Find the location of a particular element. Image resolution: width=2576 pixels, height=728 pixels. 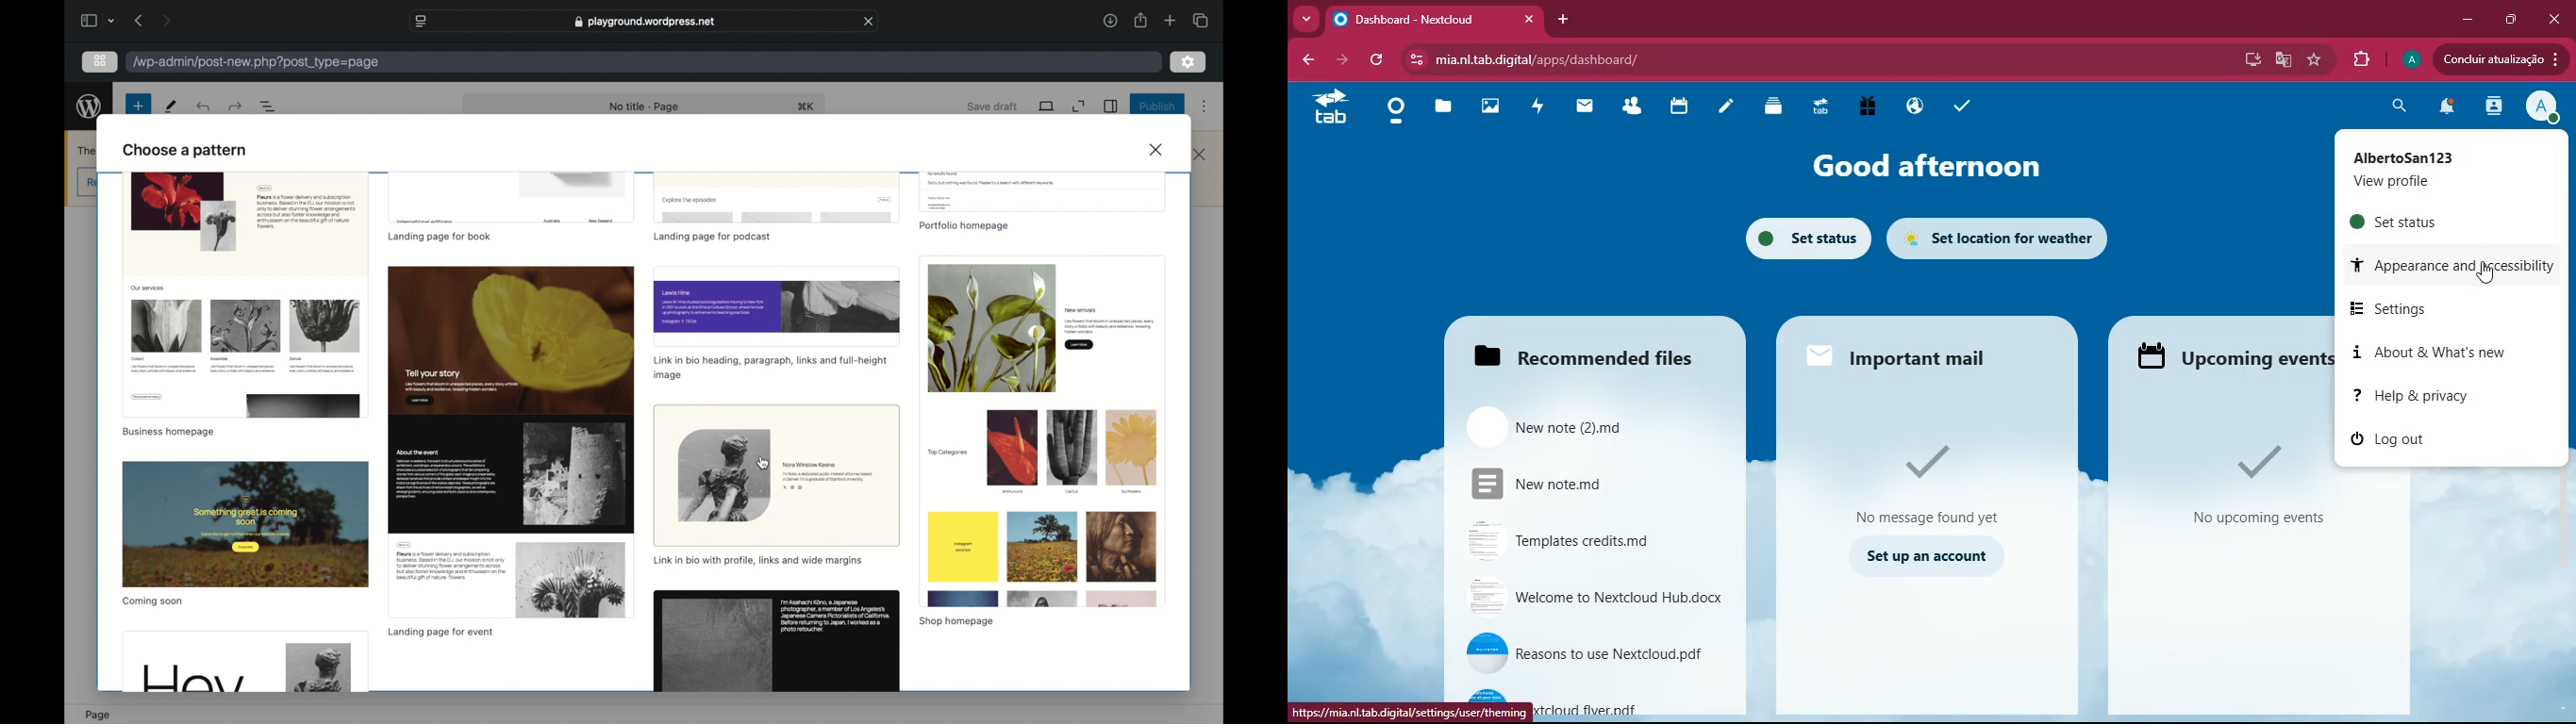

obscure button is located at coordinates (88, 183).